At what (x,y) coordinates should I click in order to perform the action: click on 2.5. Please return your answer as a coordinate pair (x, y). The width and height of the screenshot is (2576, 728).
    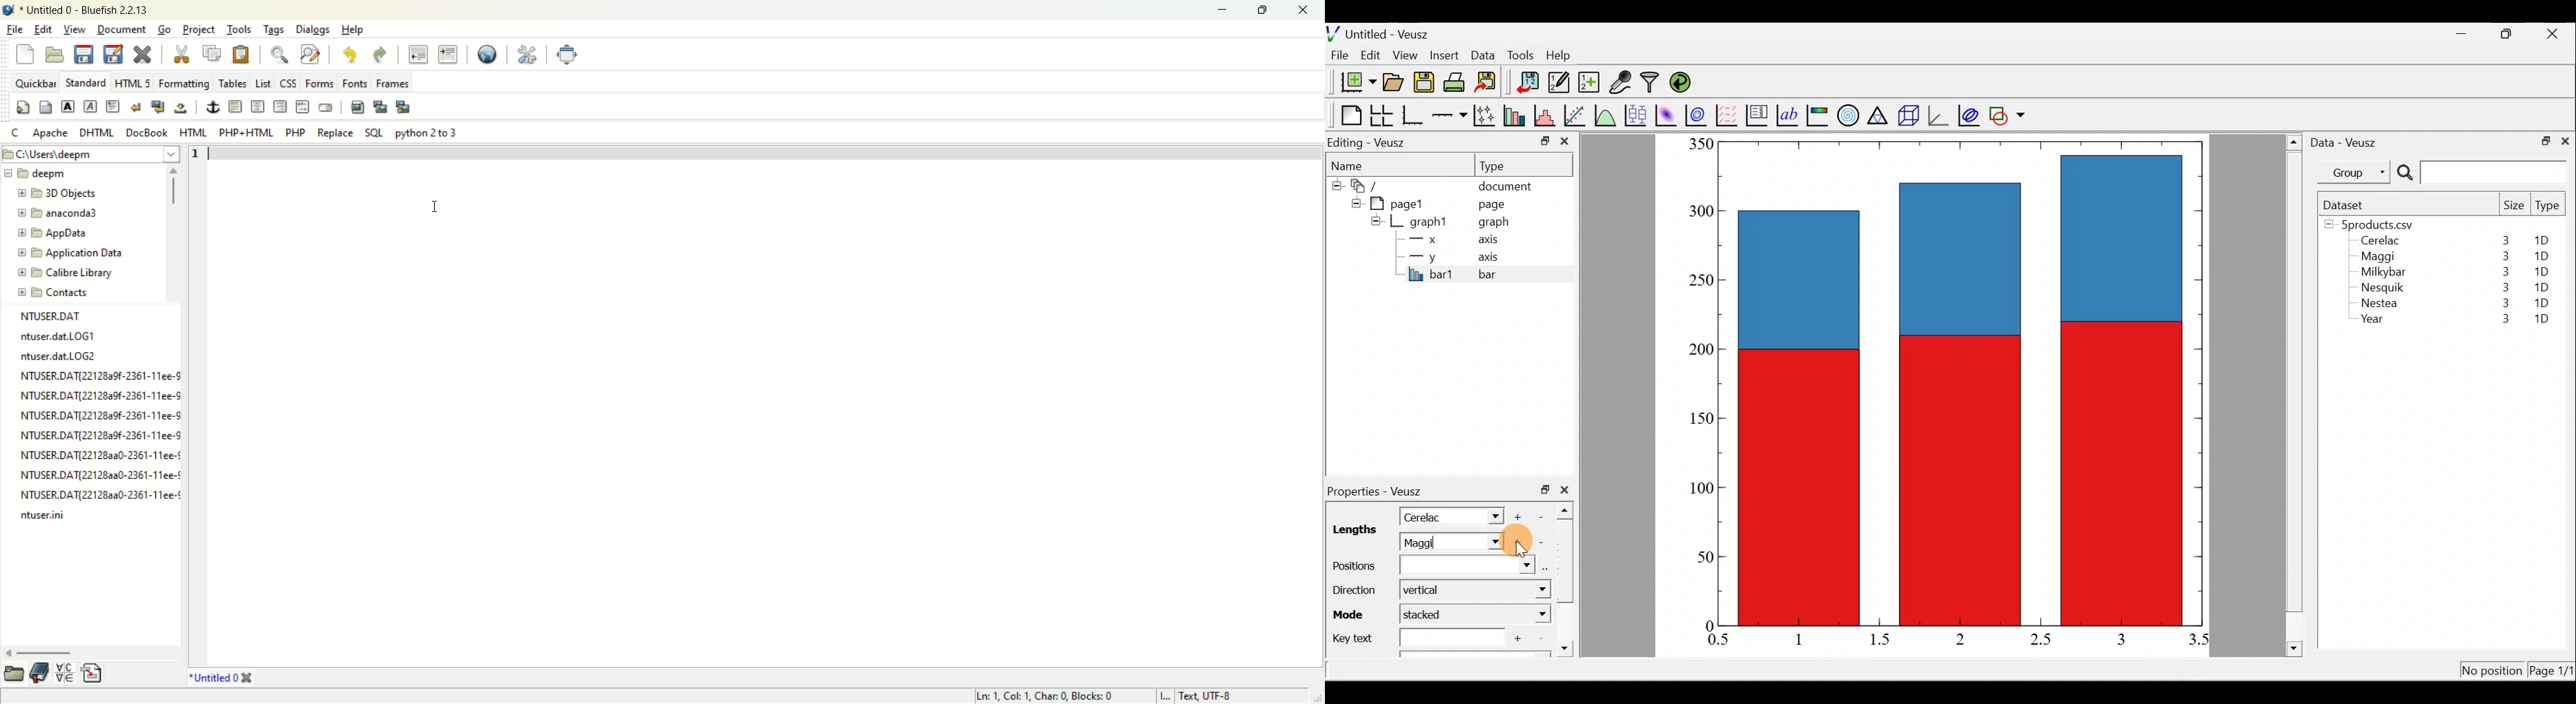
    Looking at the image, I should click on (2041, 639).